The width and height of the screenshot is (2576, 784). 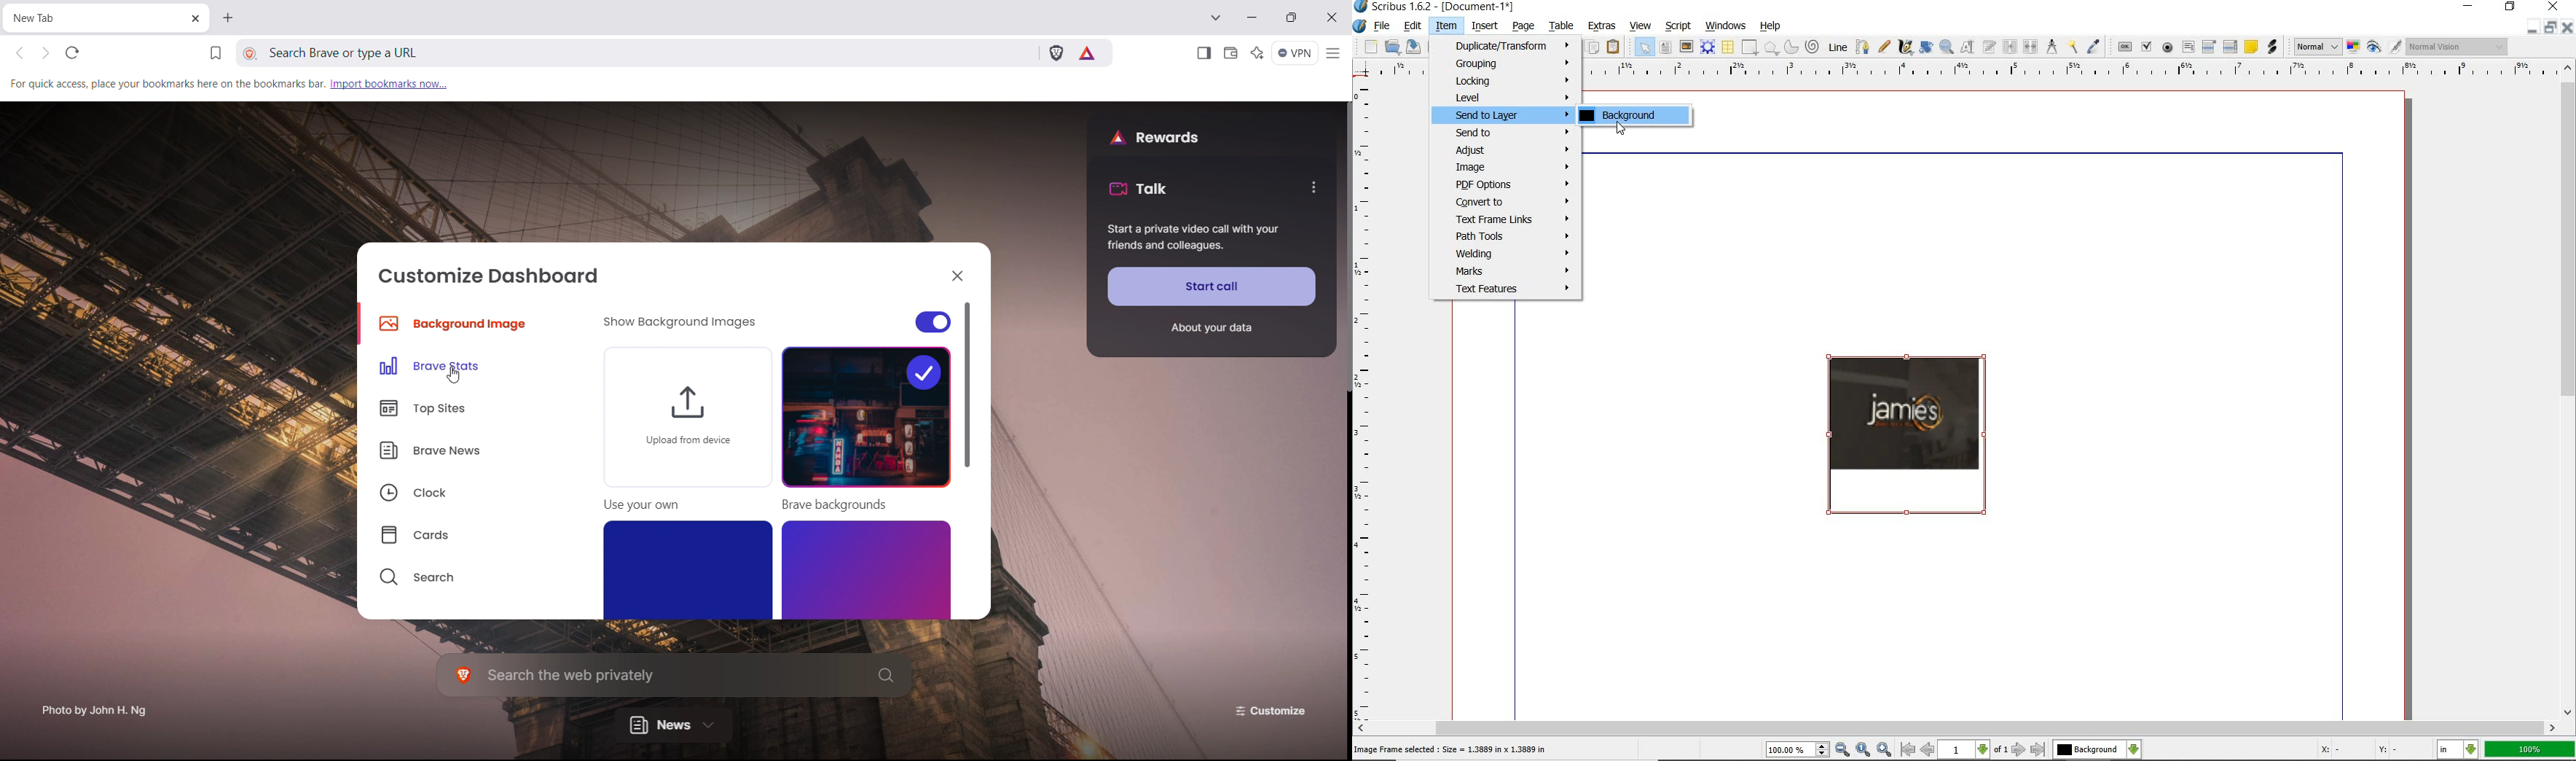 What do you see at coordinates (1990, 47) in the screenshot?
I see `edit text with story editor` at bounding box center [1990, 47].